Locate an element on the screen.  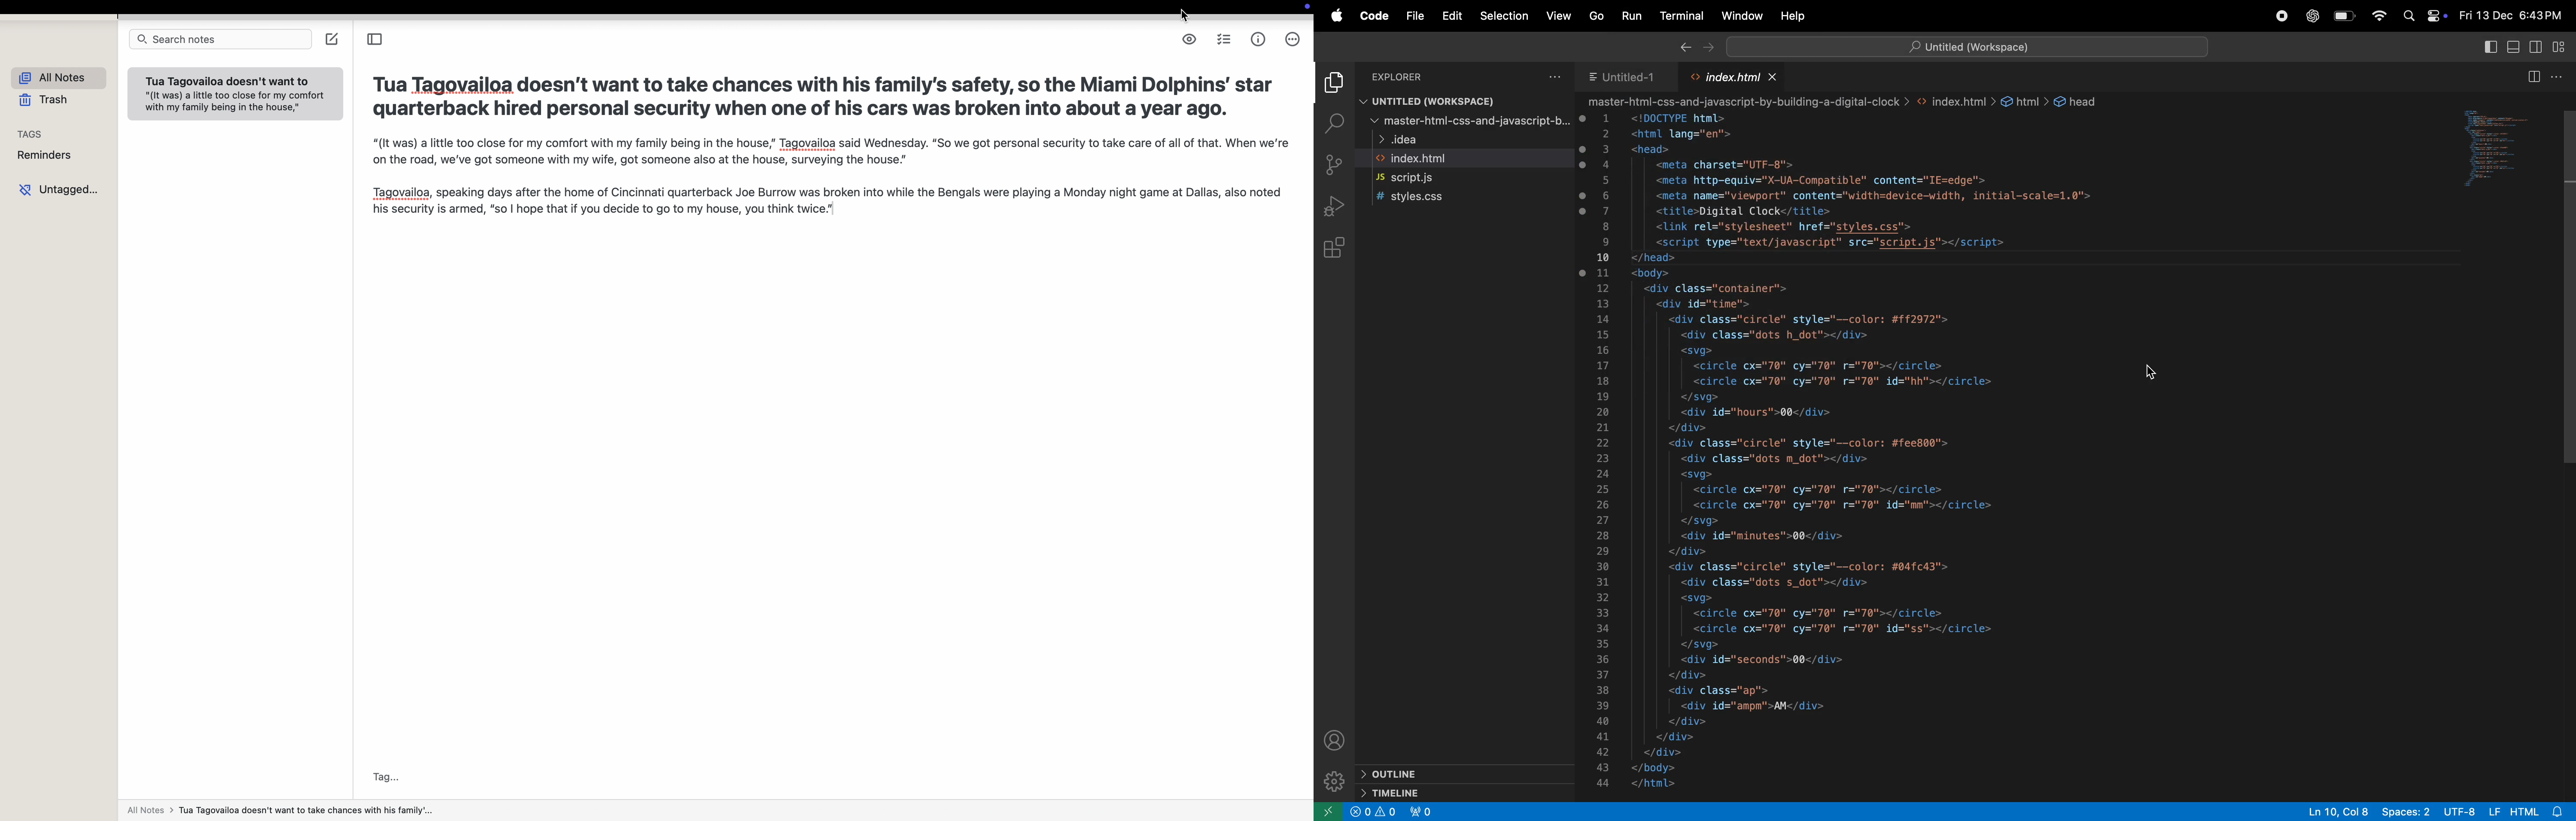
battery is located at coordinates (2347, 17).